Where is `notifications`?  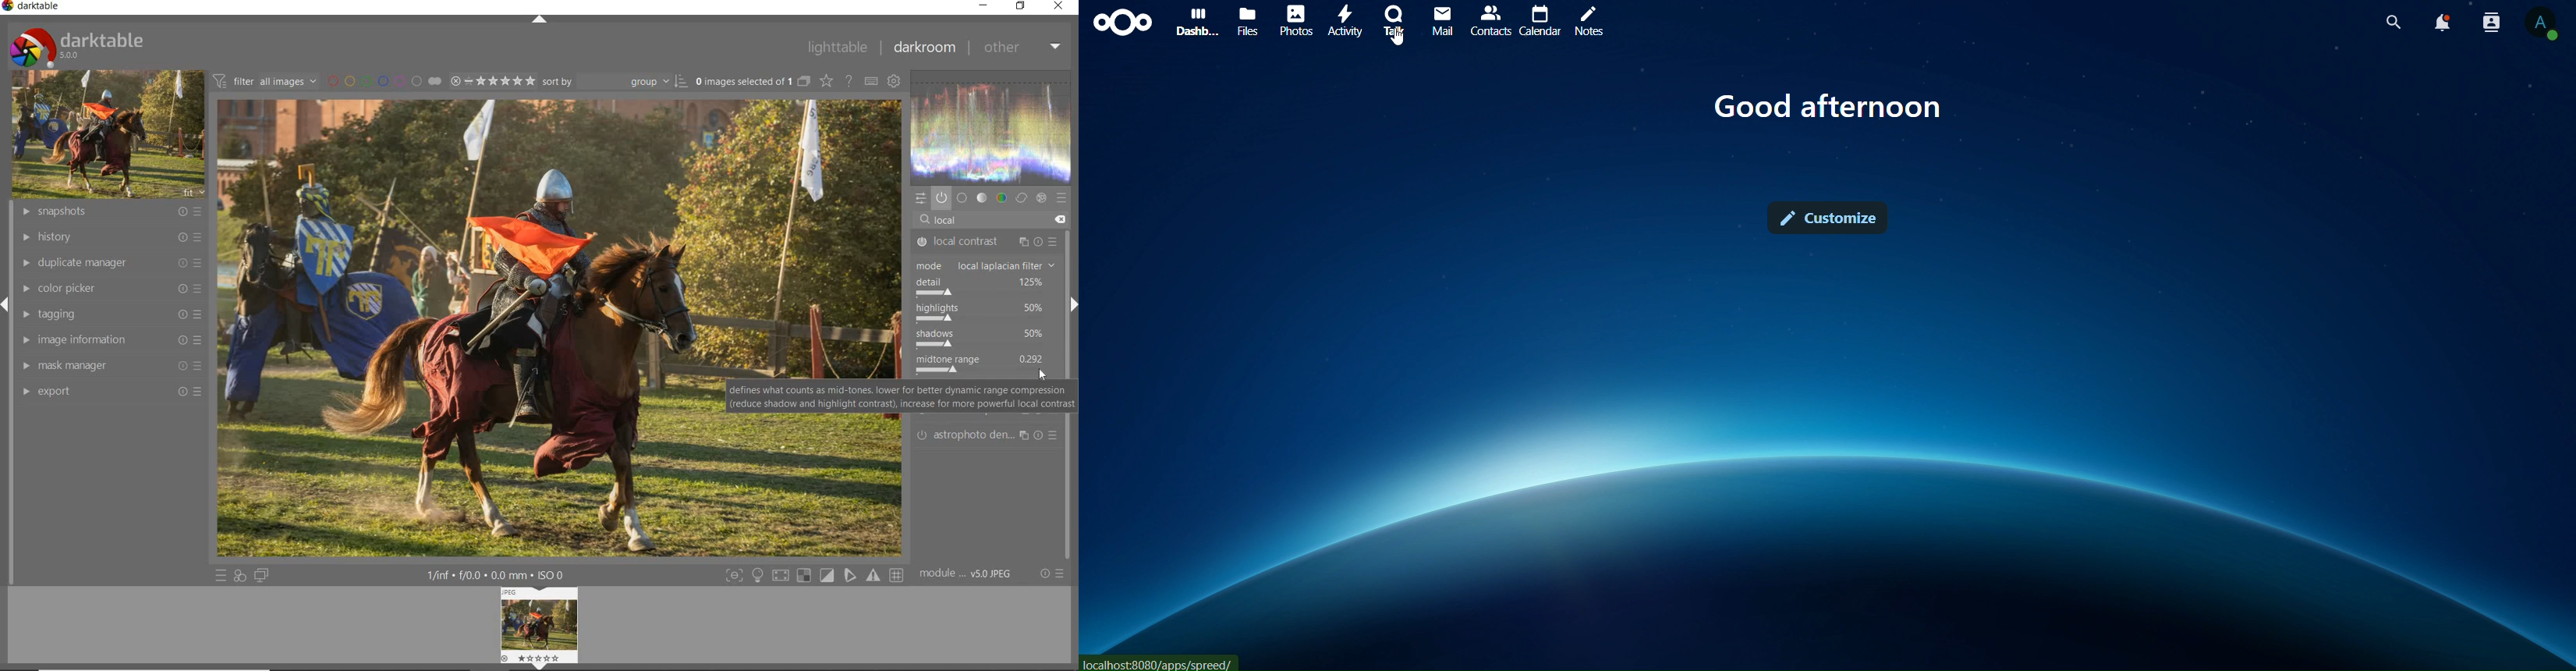
notifications is located at coordinates (2446, 24).